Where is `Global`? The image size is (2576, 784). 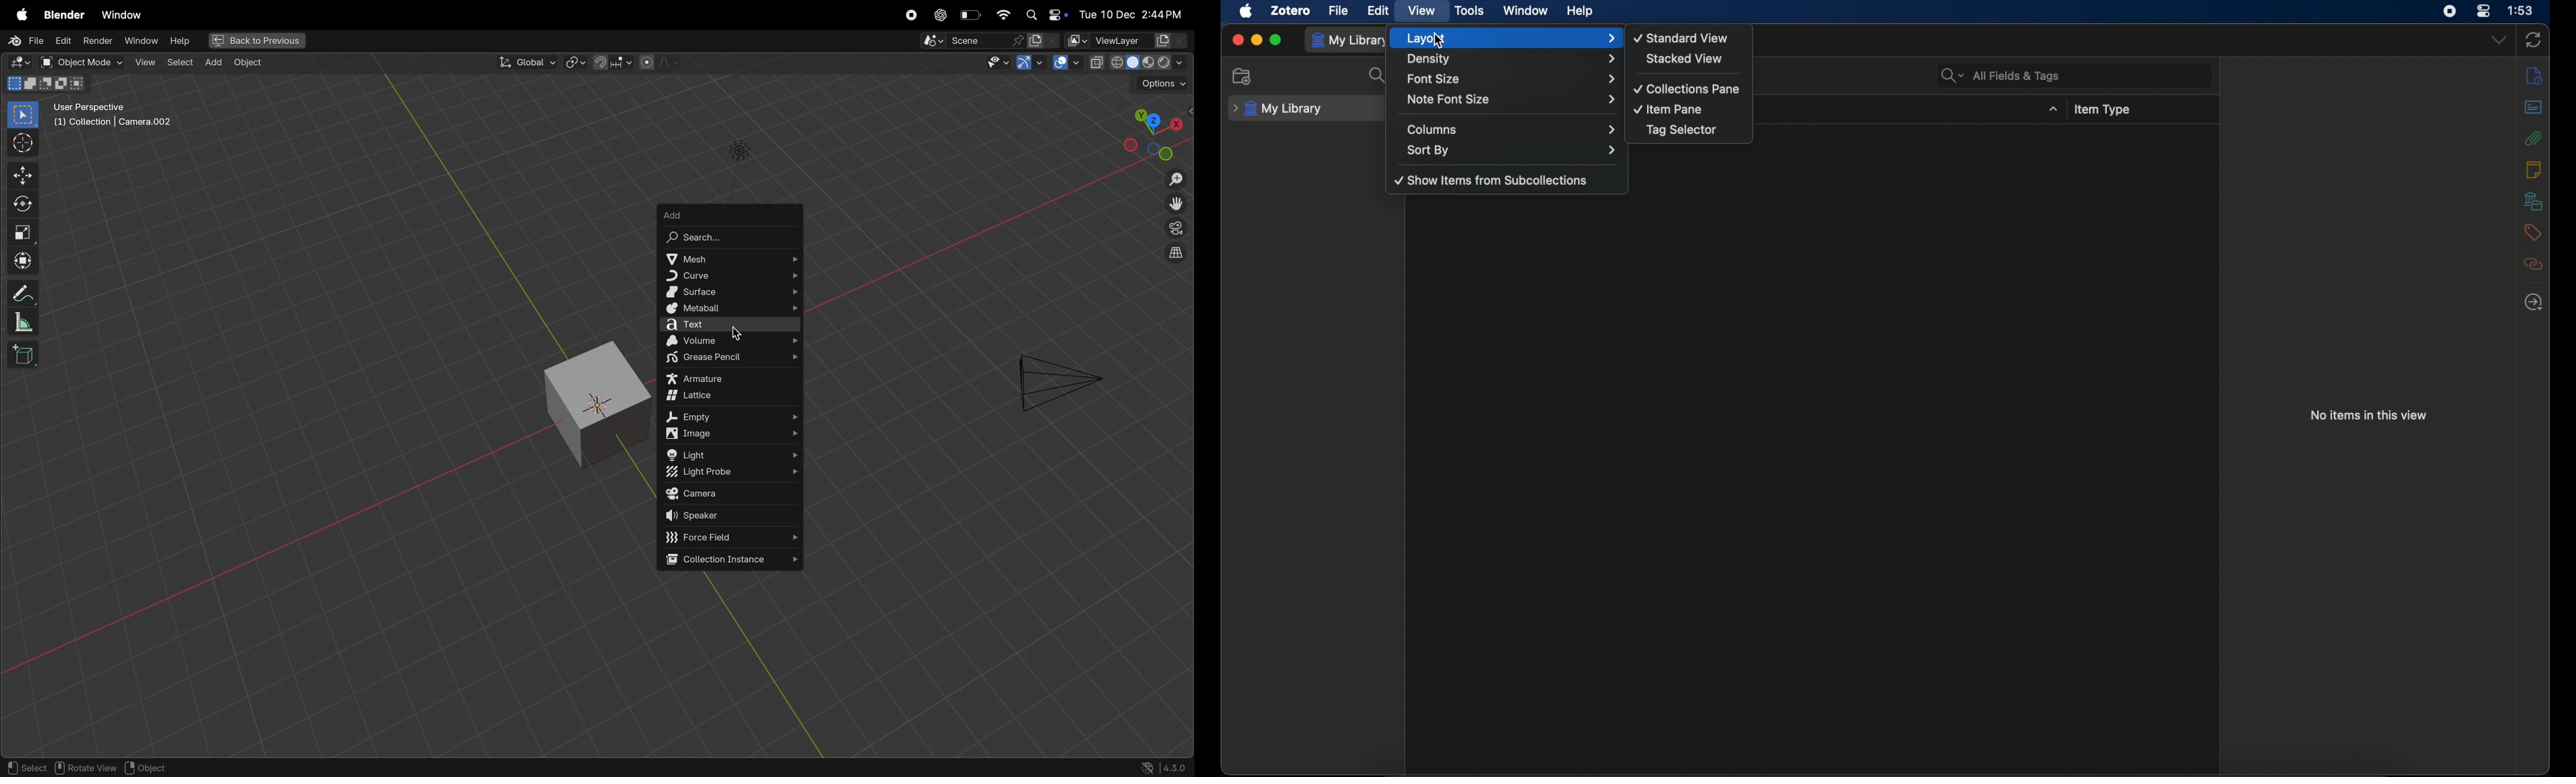
Global is located at coordinates (525, 63).